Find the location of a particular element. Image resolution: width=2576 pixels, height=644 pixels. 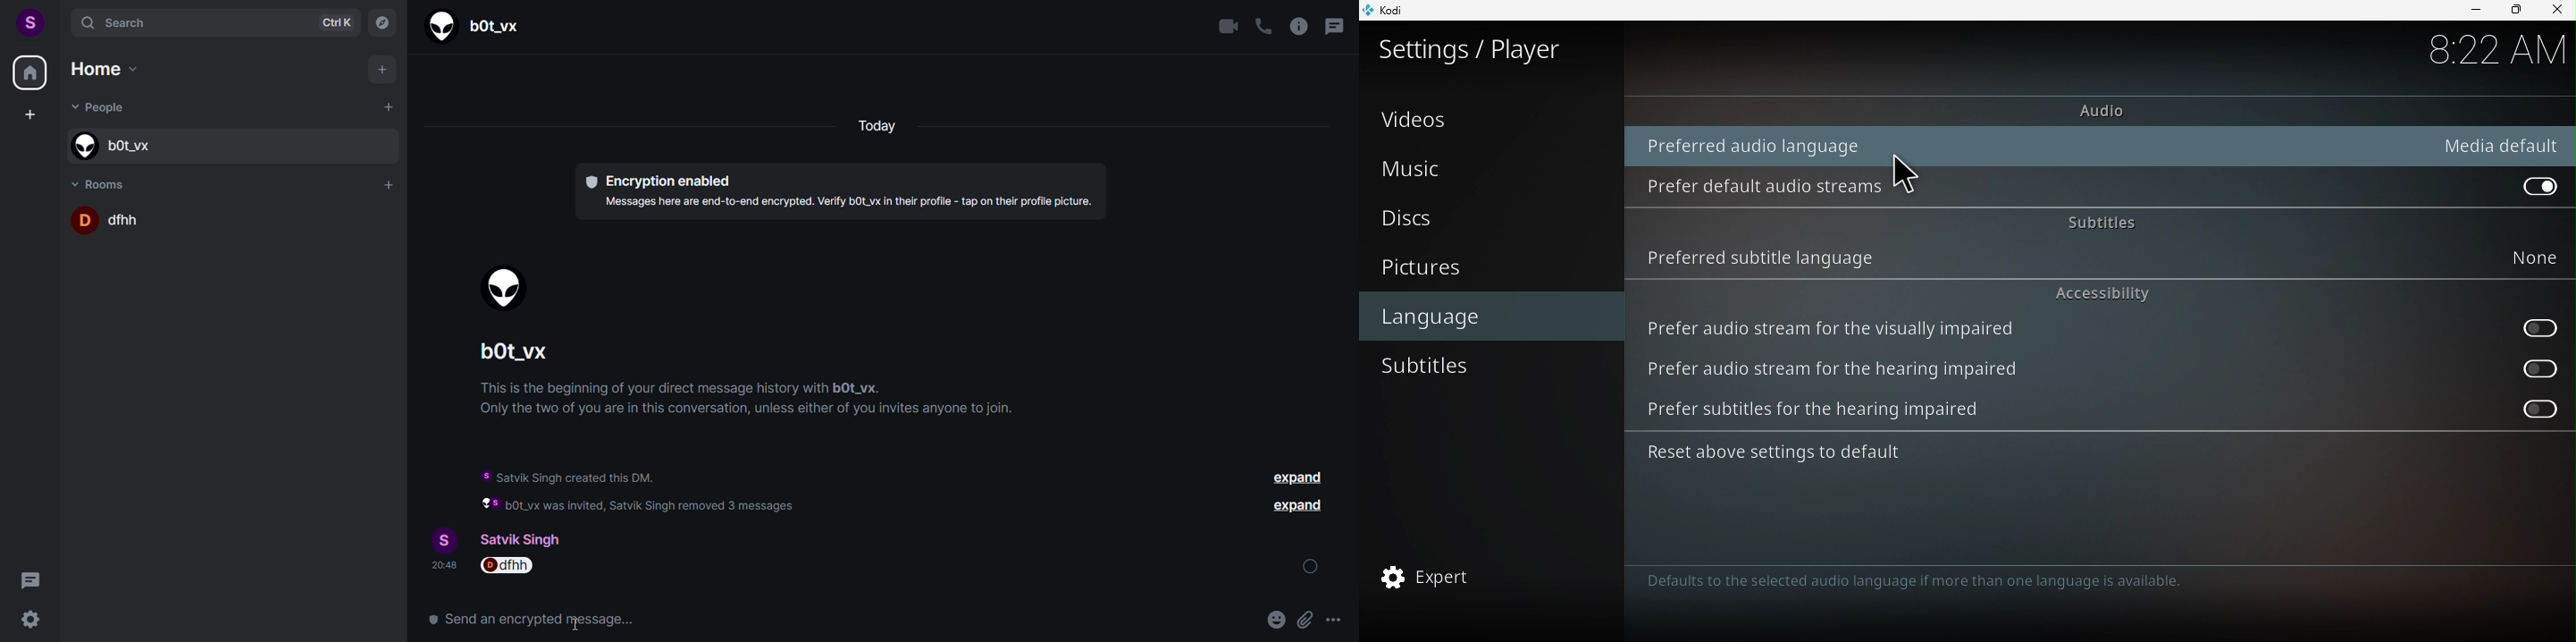

Prefer audio stream for the visually impaired is located at coordinates (2531, 330).